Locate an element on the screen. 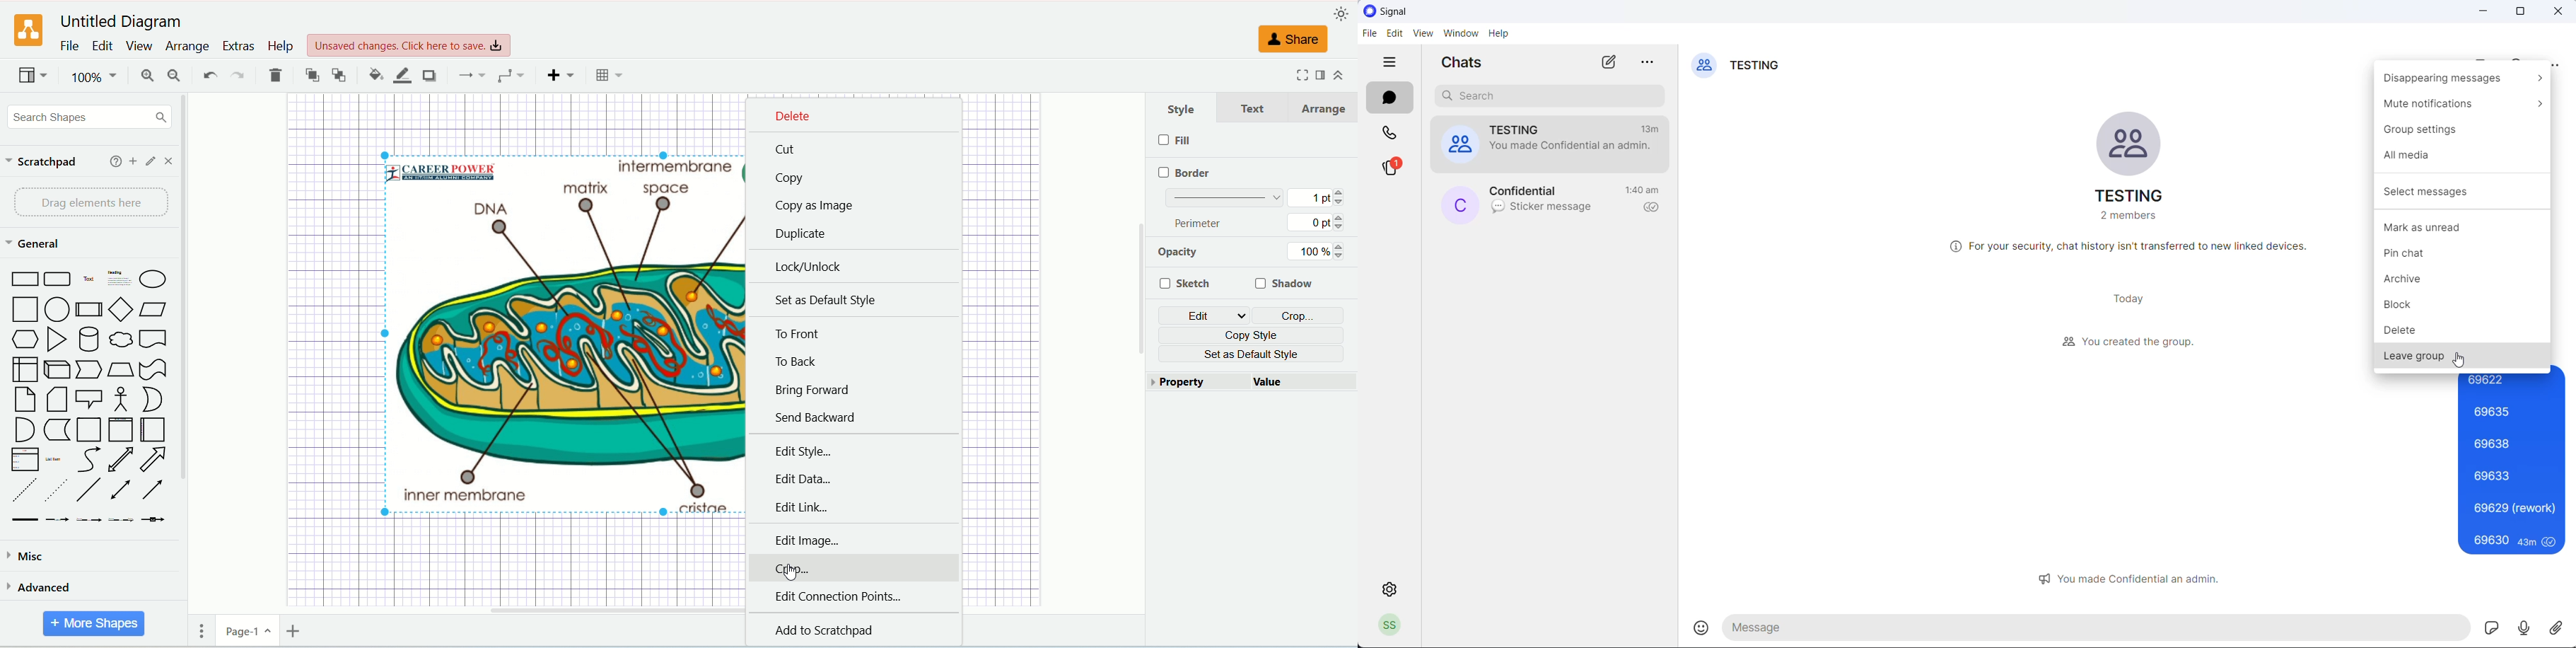 This screenshot has width=2576, height=672. 100% is located at coordinates (1316, 253).